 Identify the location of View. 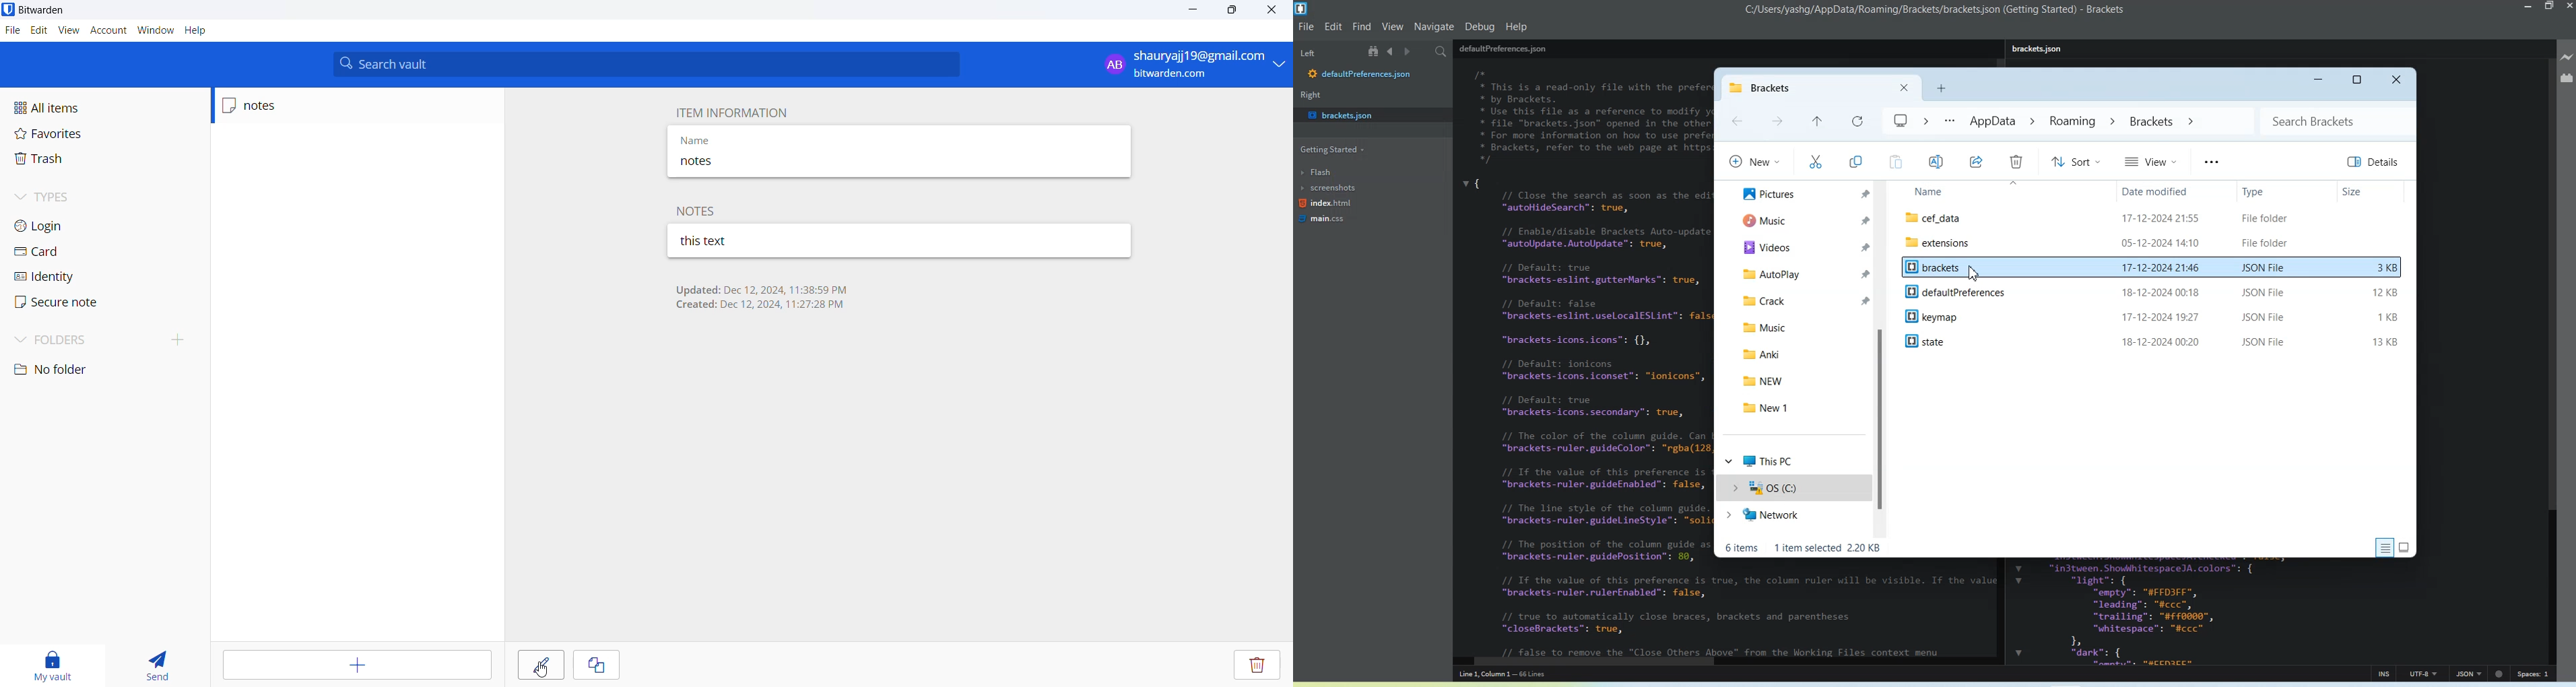
(2151, 160).